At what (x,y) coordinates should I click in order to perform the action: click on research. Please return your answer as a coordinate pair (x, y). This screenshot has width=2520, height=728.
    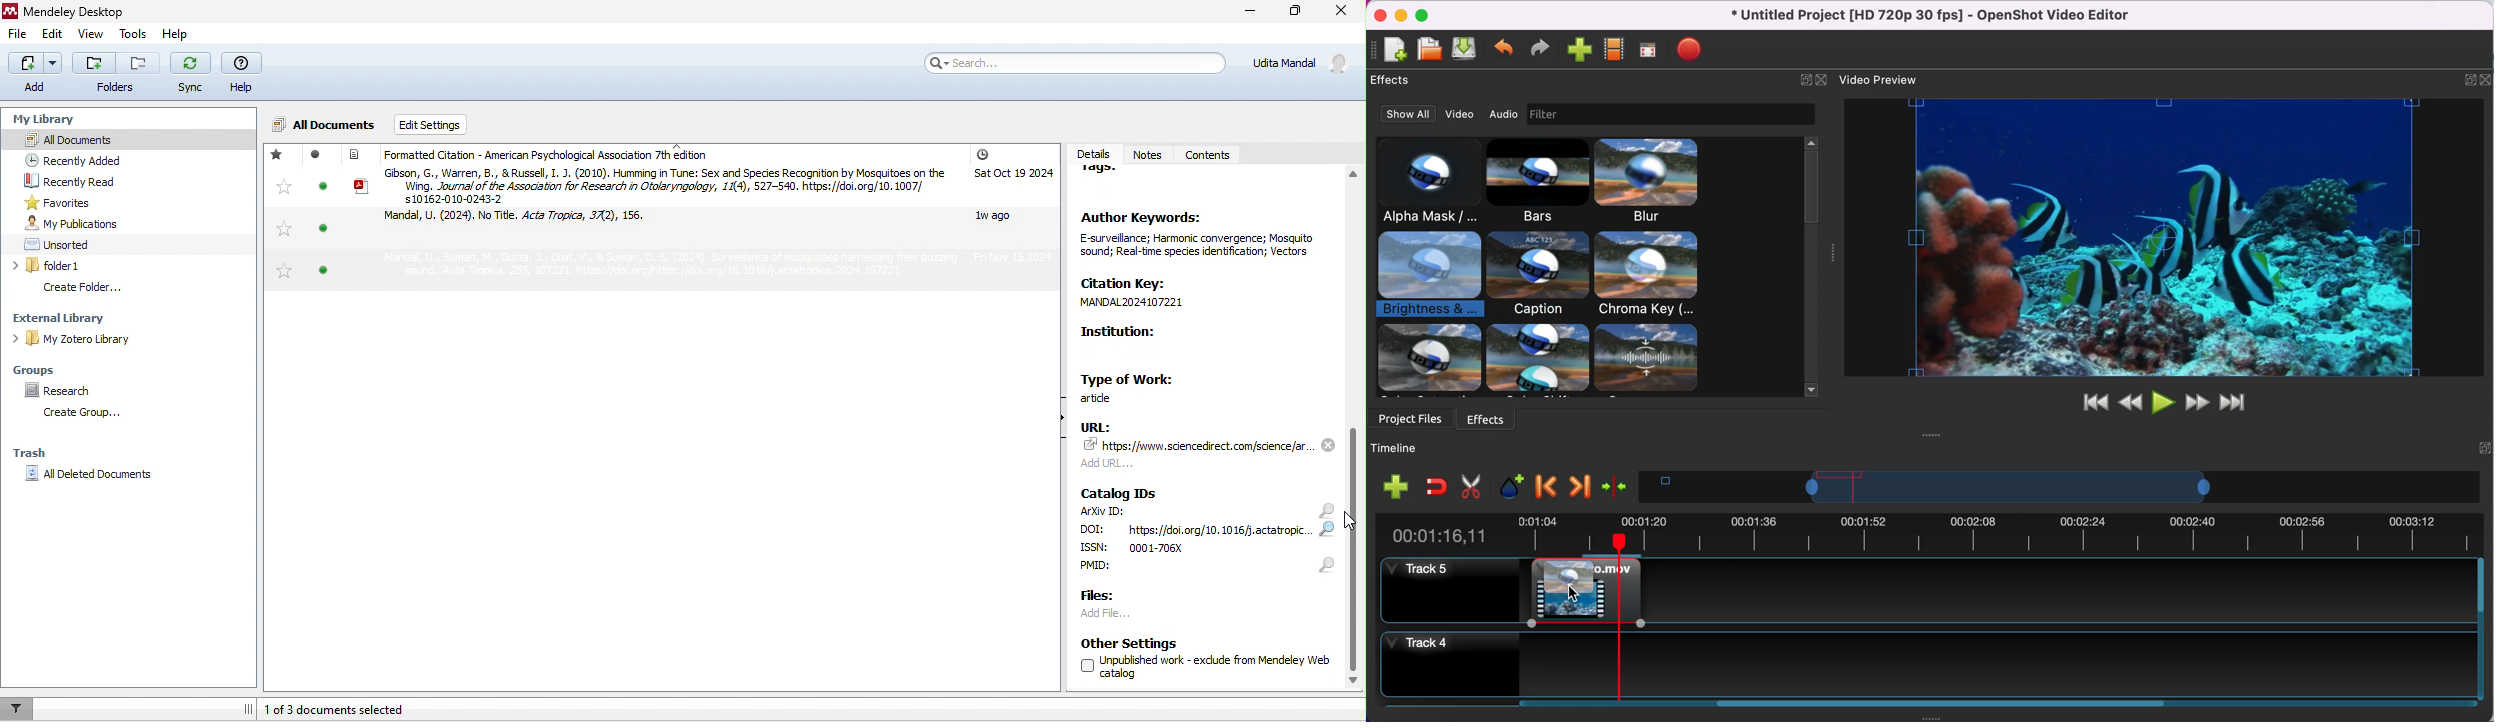
    Looking at the image, I should click on (61, 389).